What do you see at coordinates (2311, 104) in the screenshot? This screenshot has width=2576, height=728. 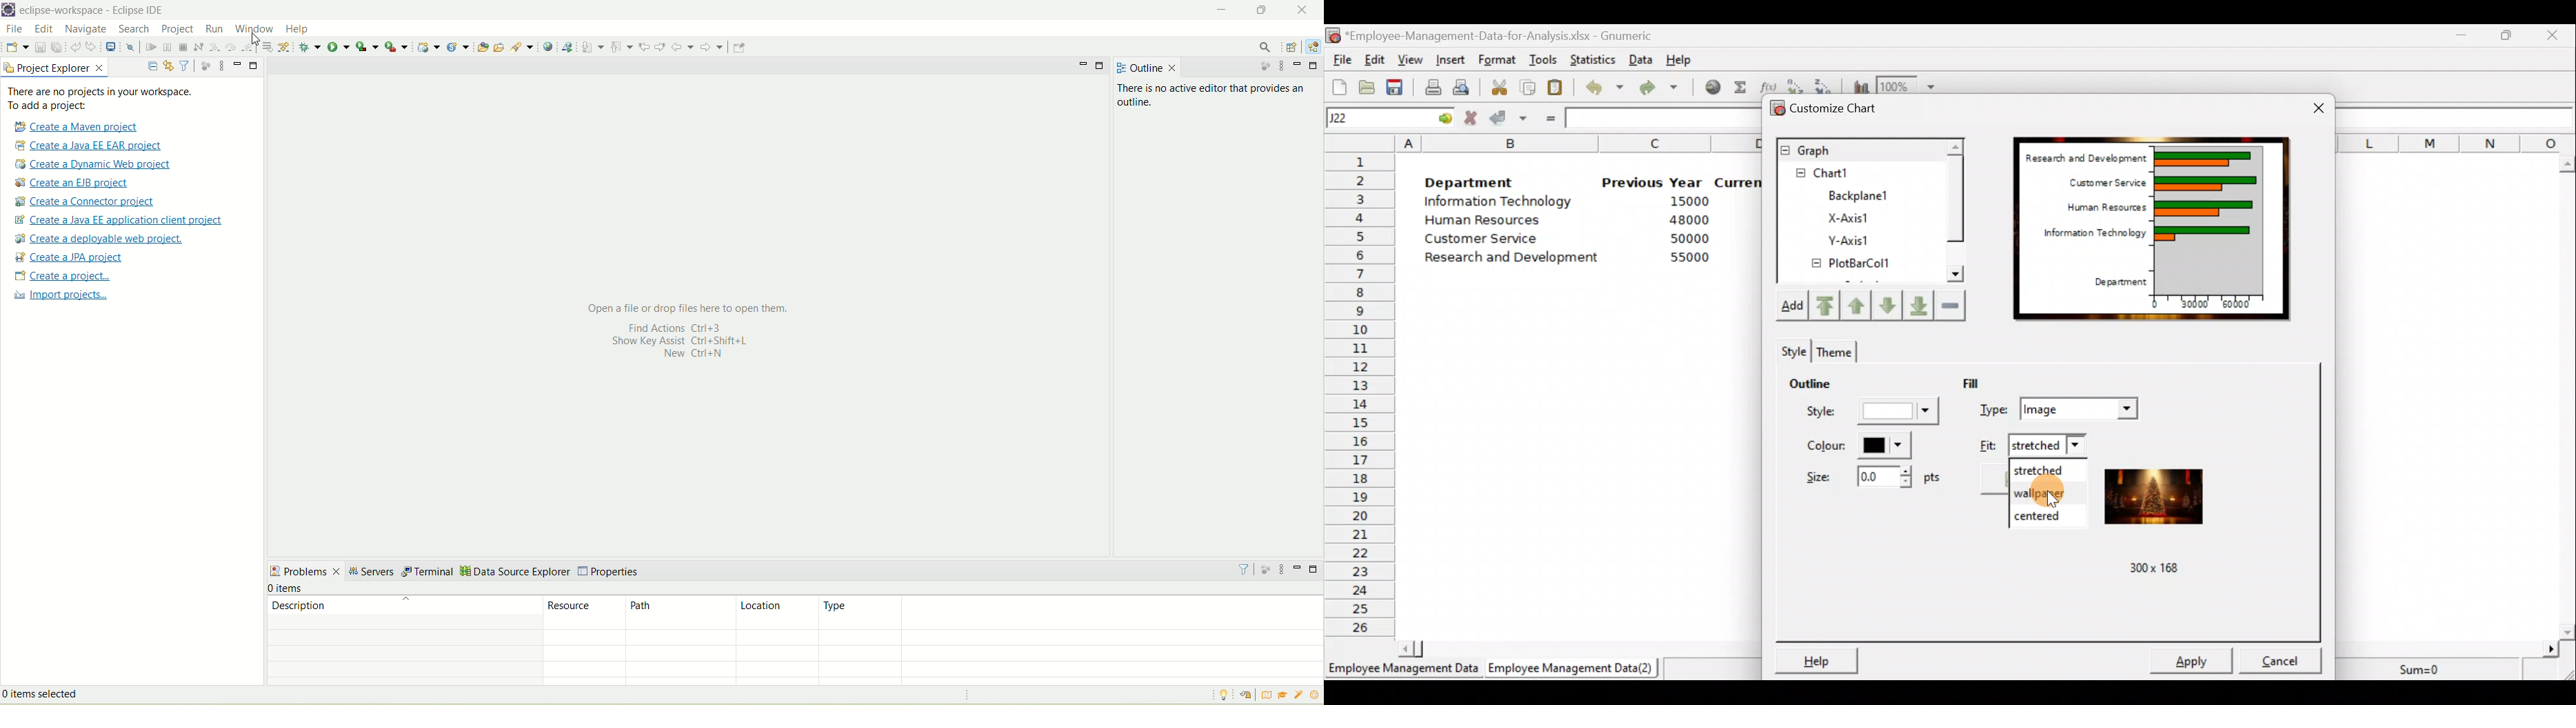 I see `Close` at bounding box center [2311, 104].